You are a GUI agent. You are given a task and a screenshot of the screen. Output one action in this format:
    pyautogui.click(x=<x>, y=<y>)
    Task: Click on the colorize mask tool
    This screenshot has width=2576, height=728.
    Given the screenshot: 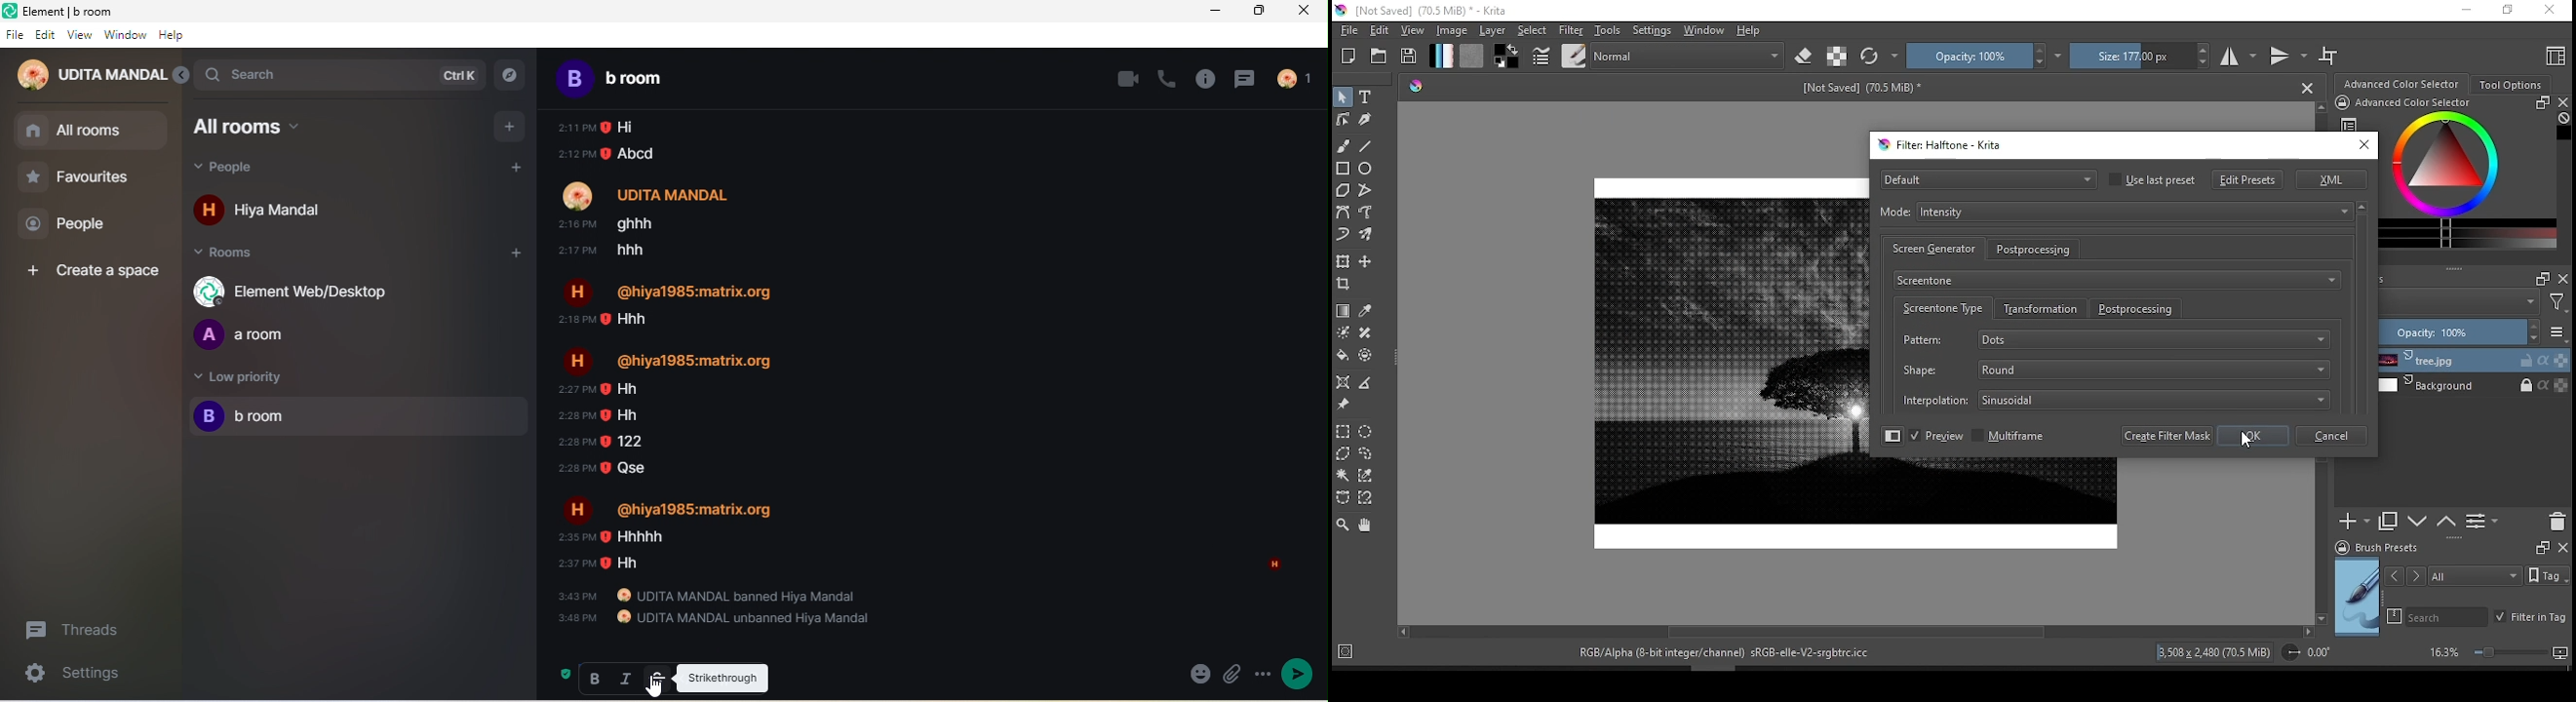 What is the action you would take?
    pyautogui.click(x=1344, y=332)
    